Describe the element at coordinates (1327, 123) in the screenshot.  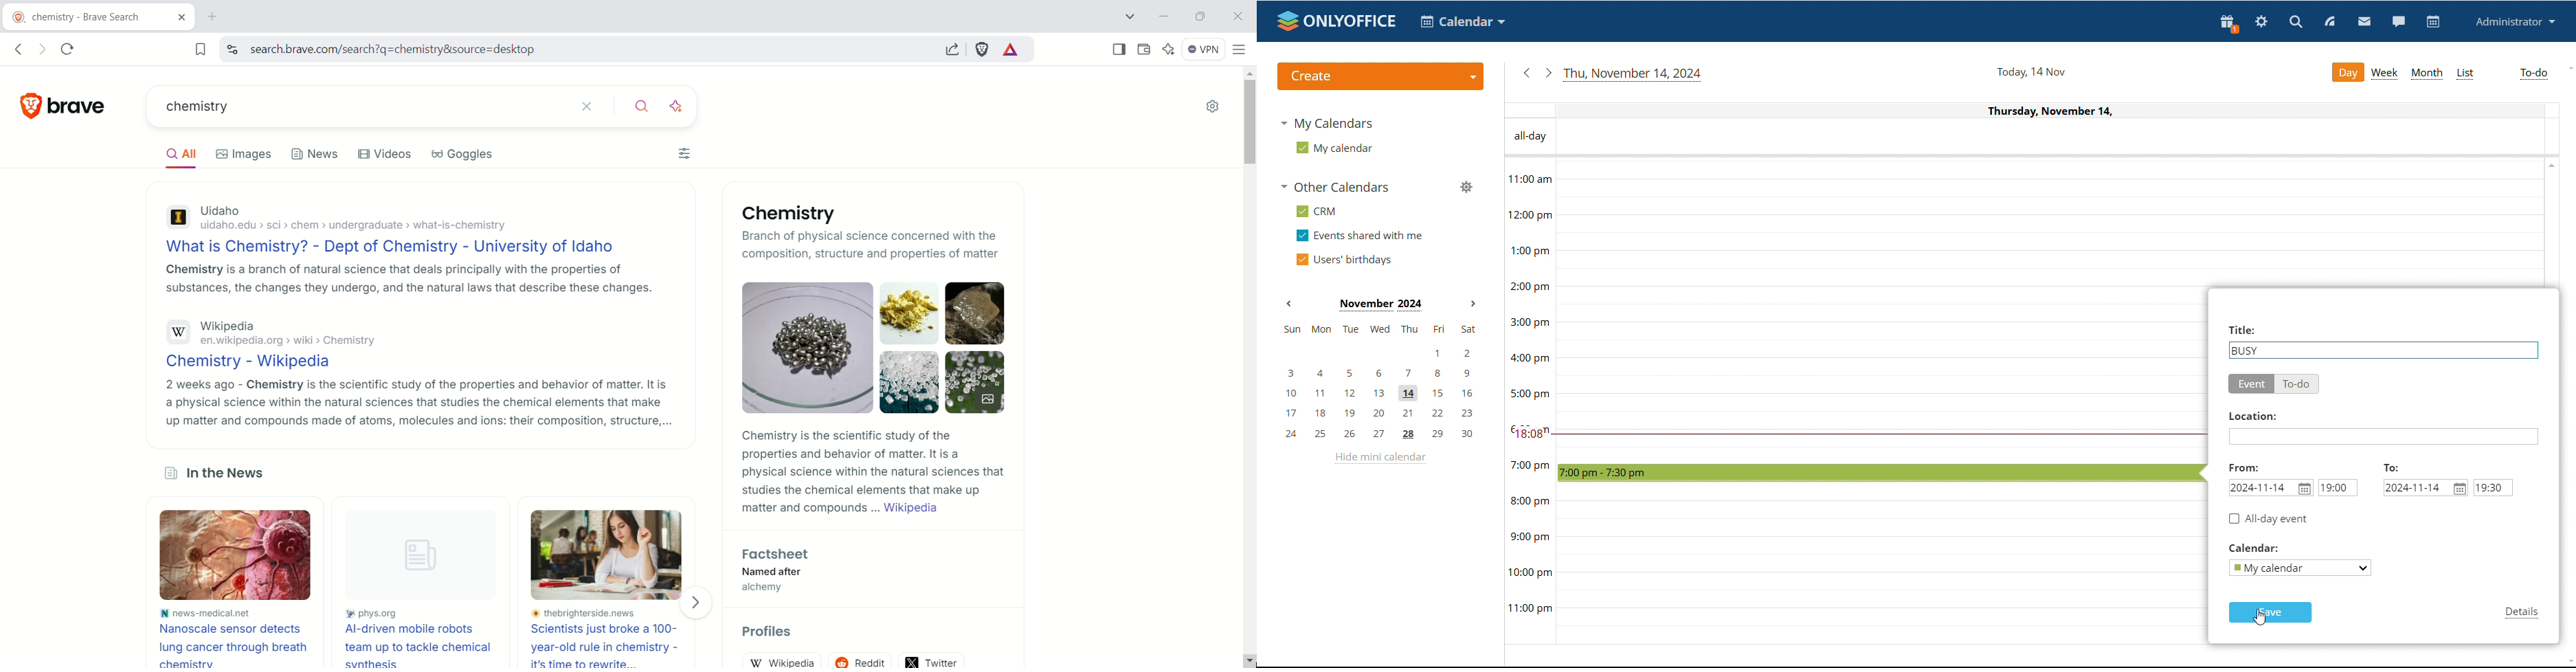
I see `my calendars` at that location.